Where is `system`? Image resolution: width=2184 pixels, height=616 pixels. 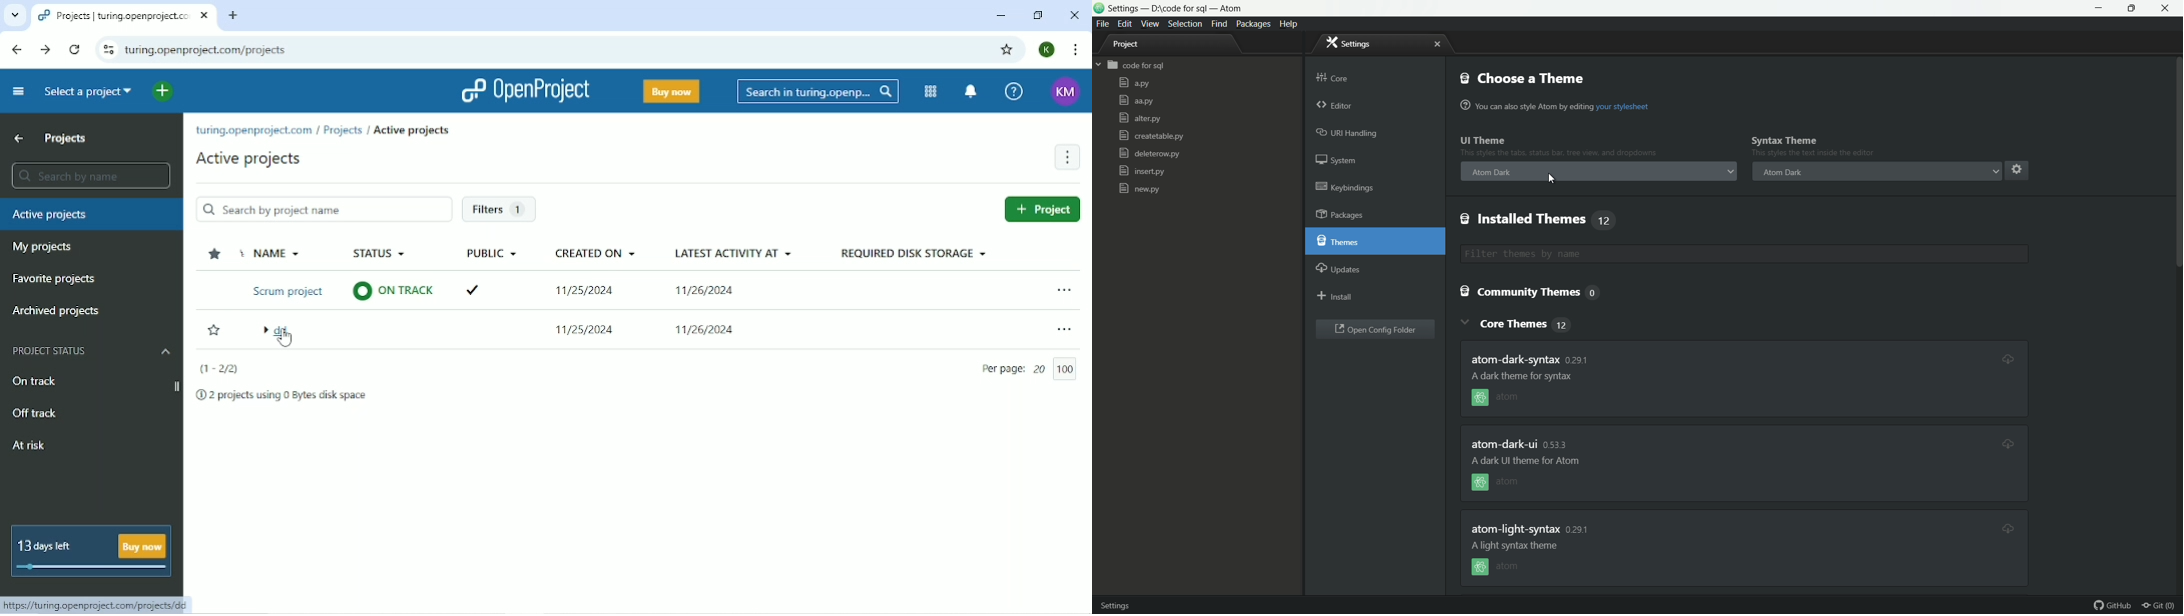 system is located at coordinates (1339, 162).